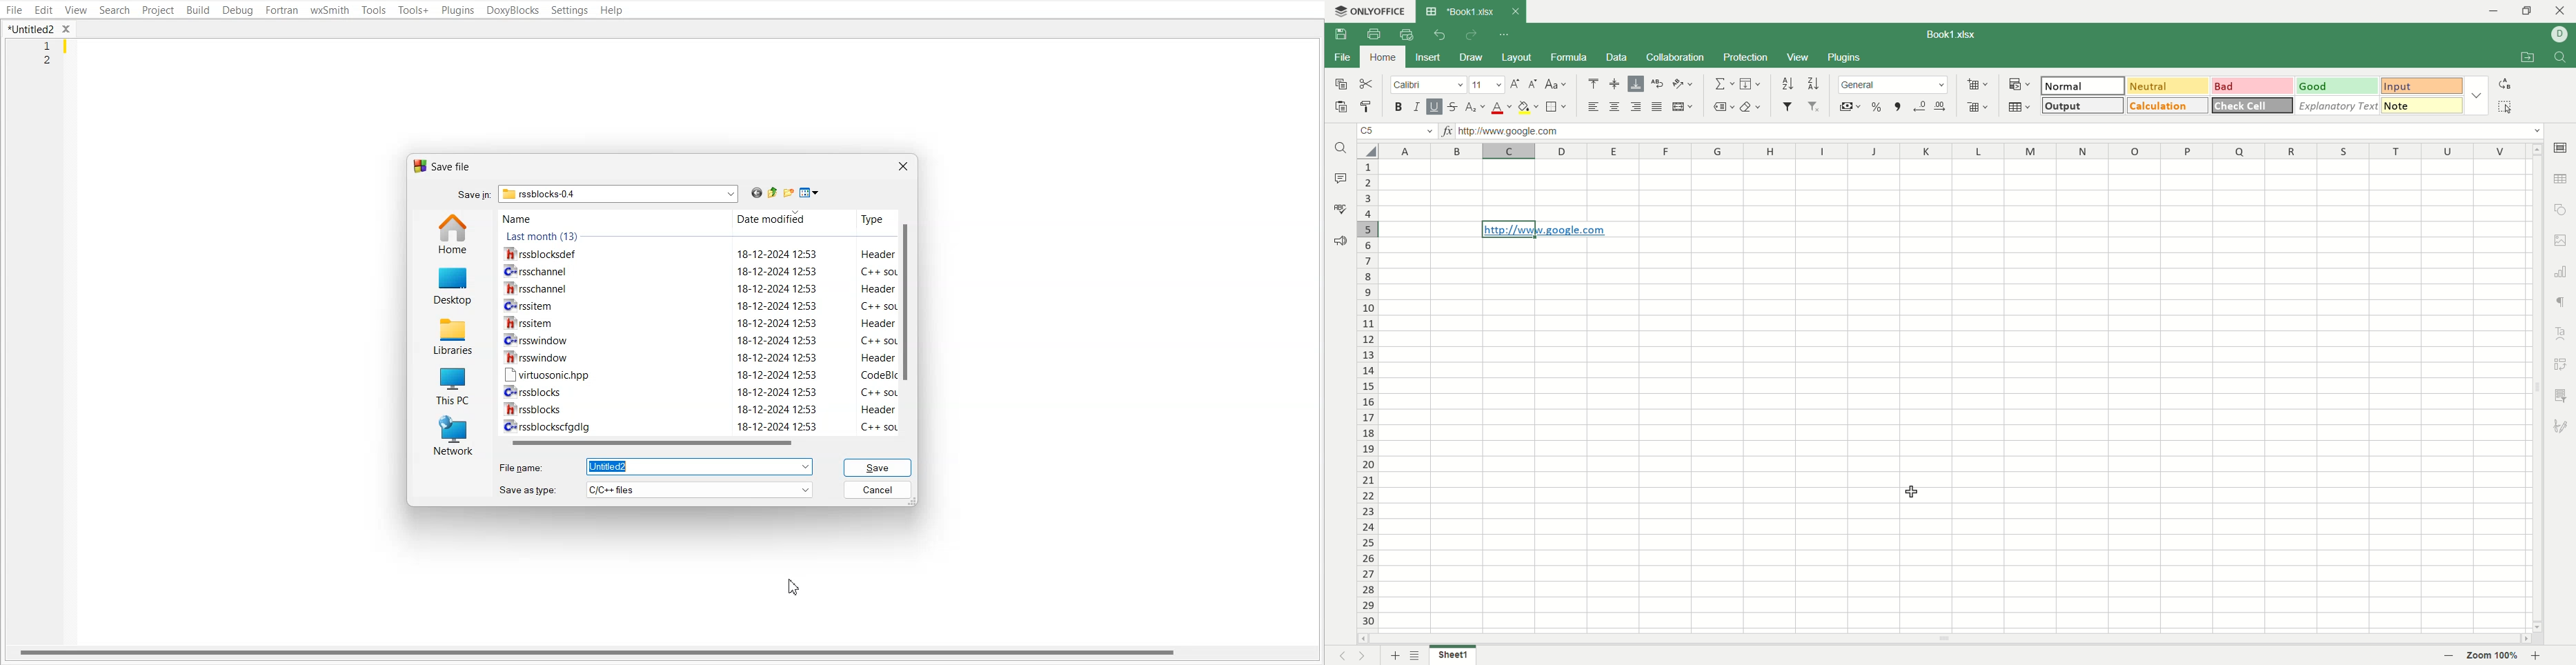 This screenshot has width=2576, height=672. Describe the element at coordinates (197, 10) in the screenshot. I see `Build` at that location.